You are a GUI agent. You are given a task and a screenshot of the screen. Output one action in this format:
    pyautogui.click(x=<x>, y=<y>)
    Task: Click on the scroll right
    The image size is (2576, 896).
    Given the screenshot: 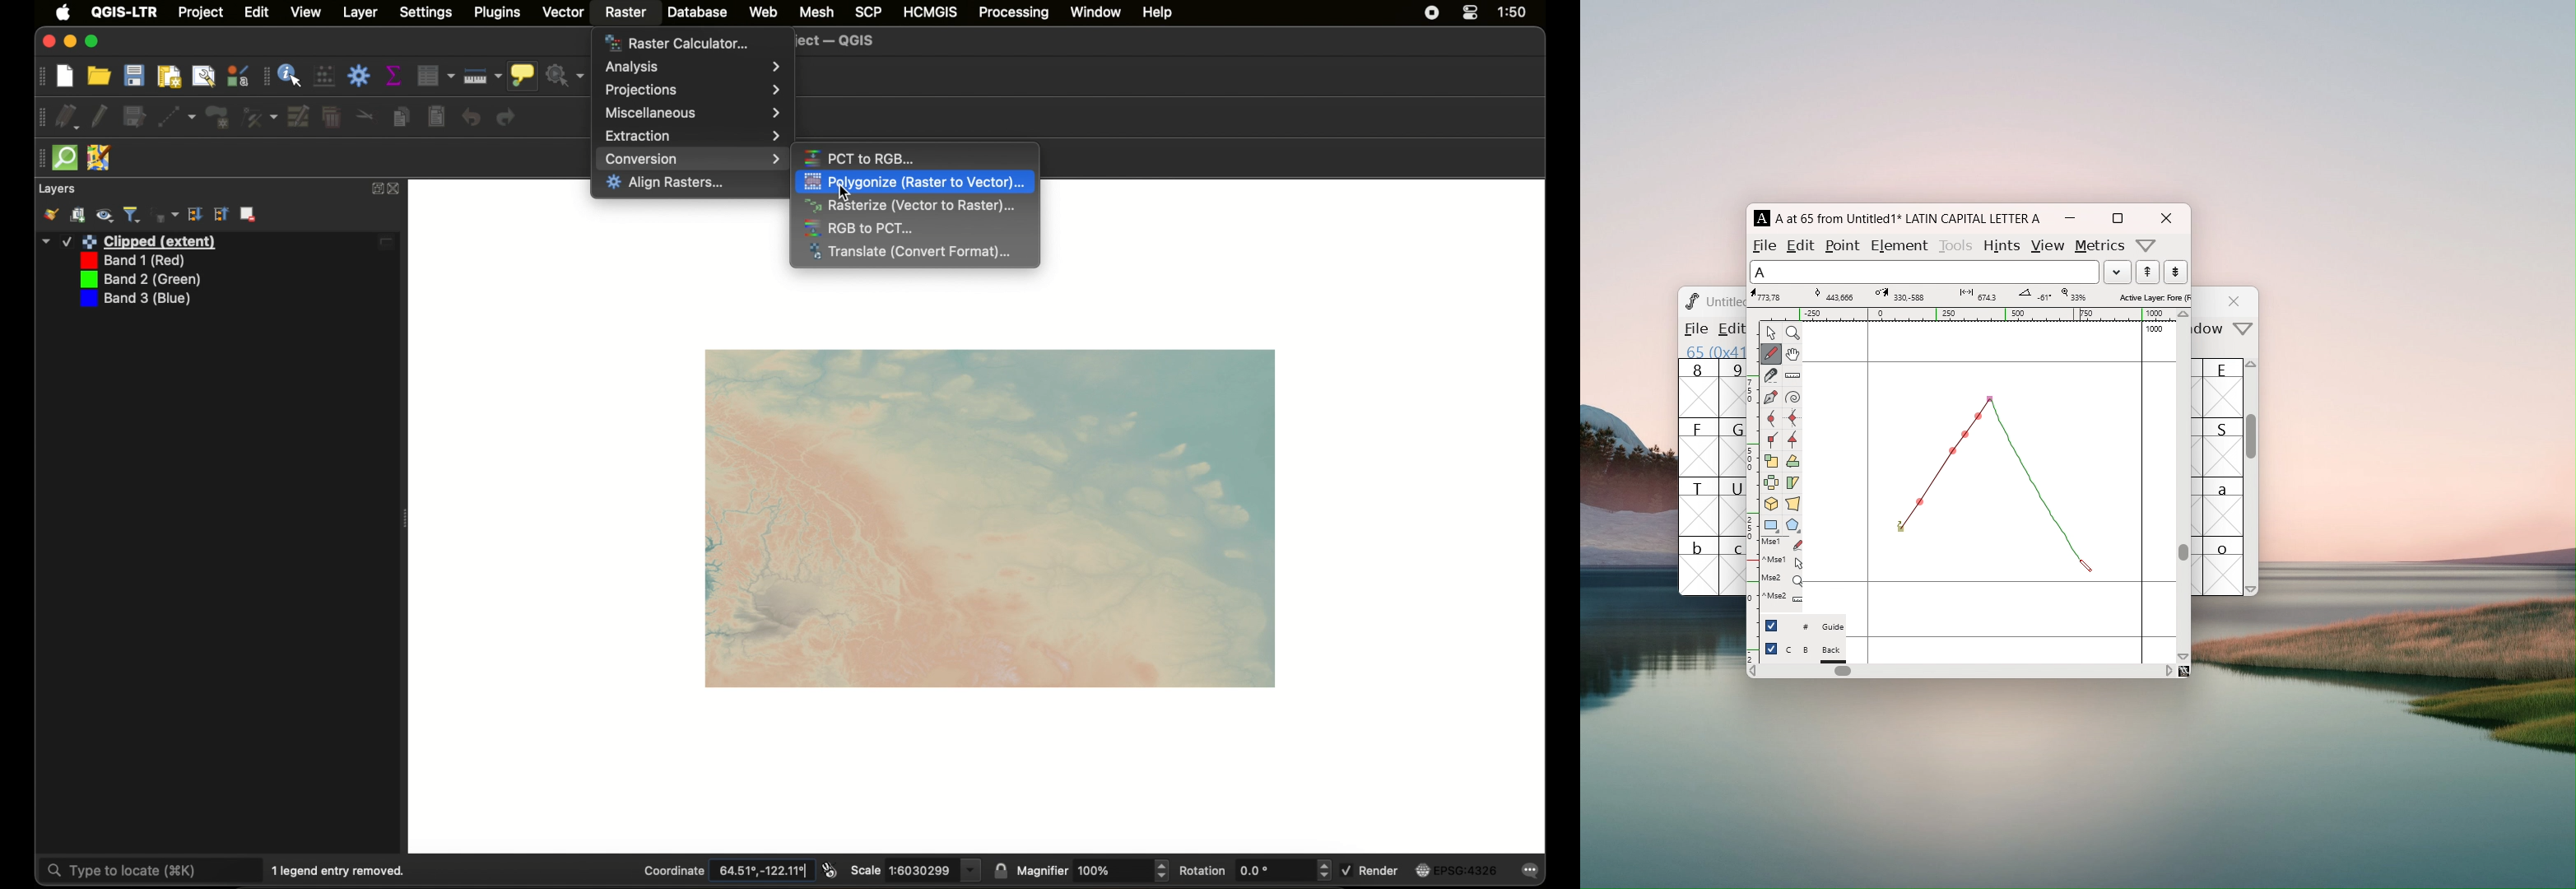 What is the action you would take?
    pyautogui.click(x=2169, y=670)
    